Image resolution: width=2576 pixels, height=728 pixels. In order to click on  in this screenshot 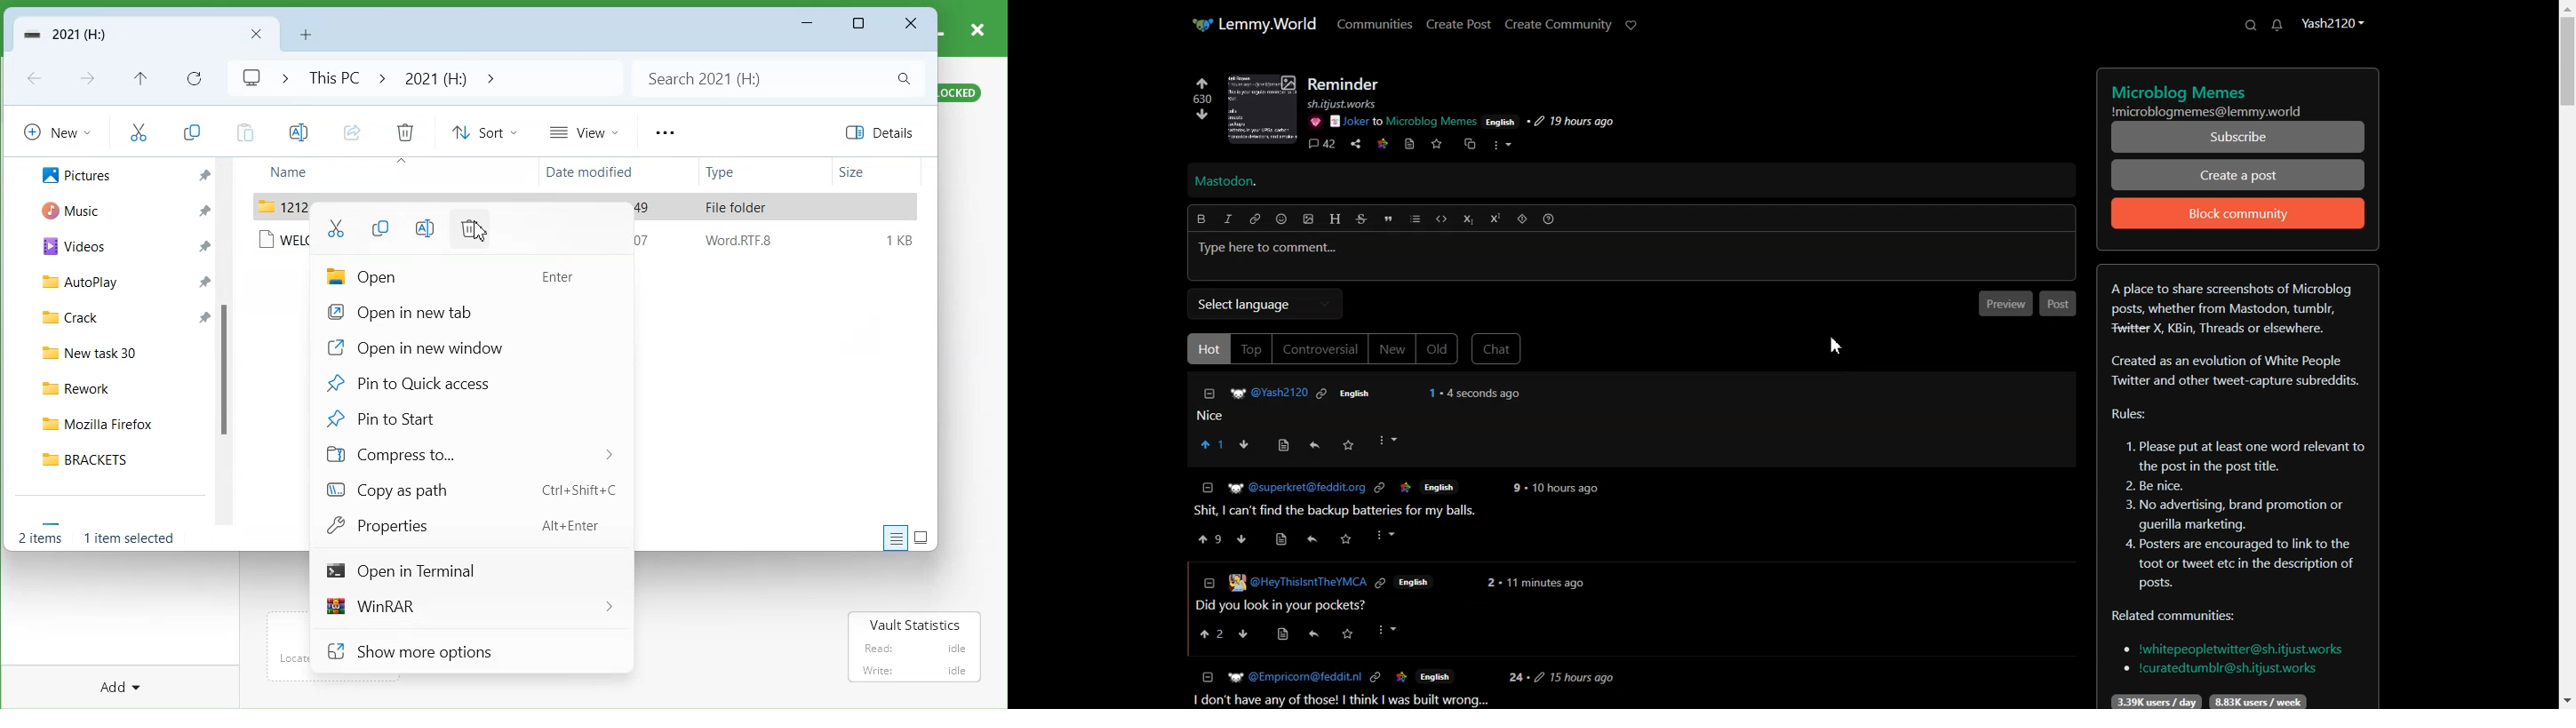, I will do `click(1570, 122)`.